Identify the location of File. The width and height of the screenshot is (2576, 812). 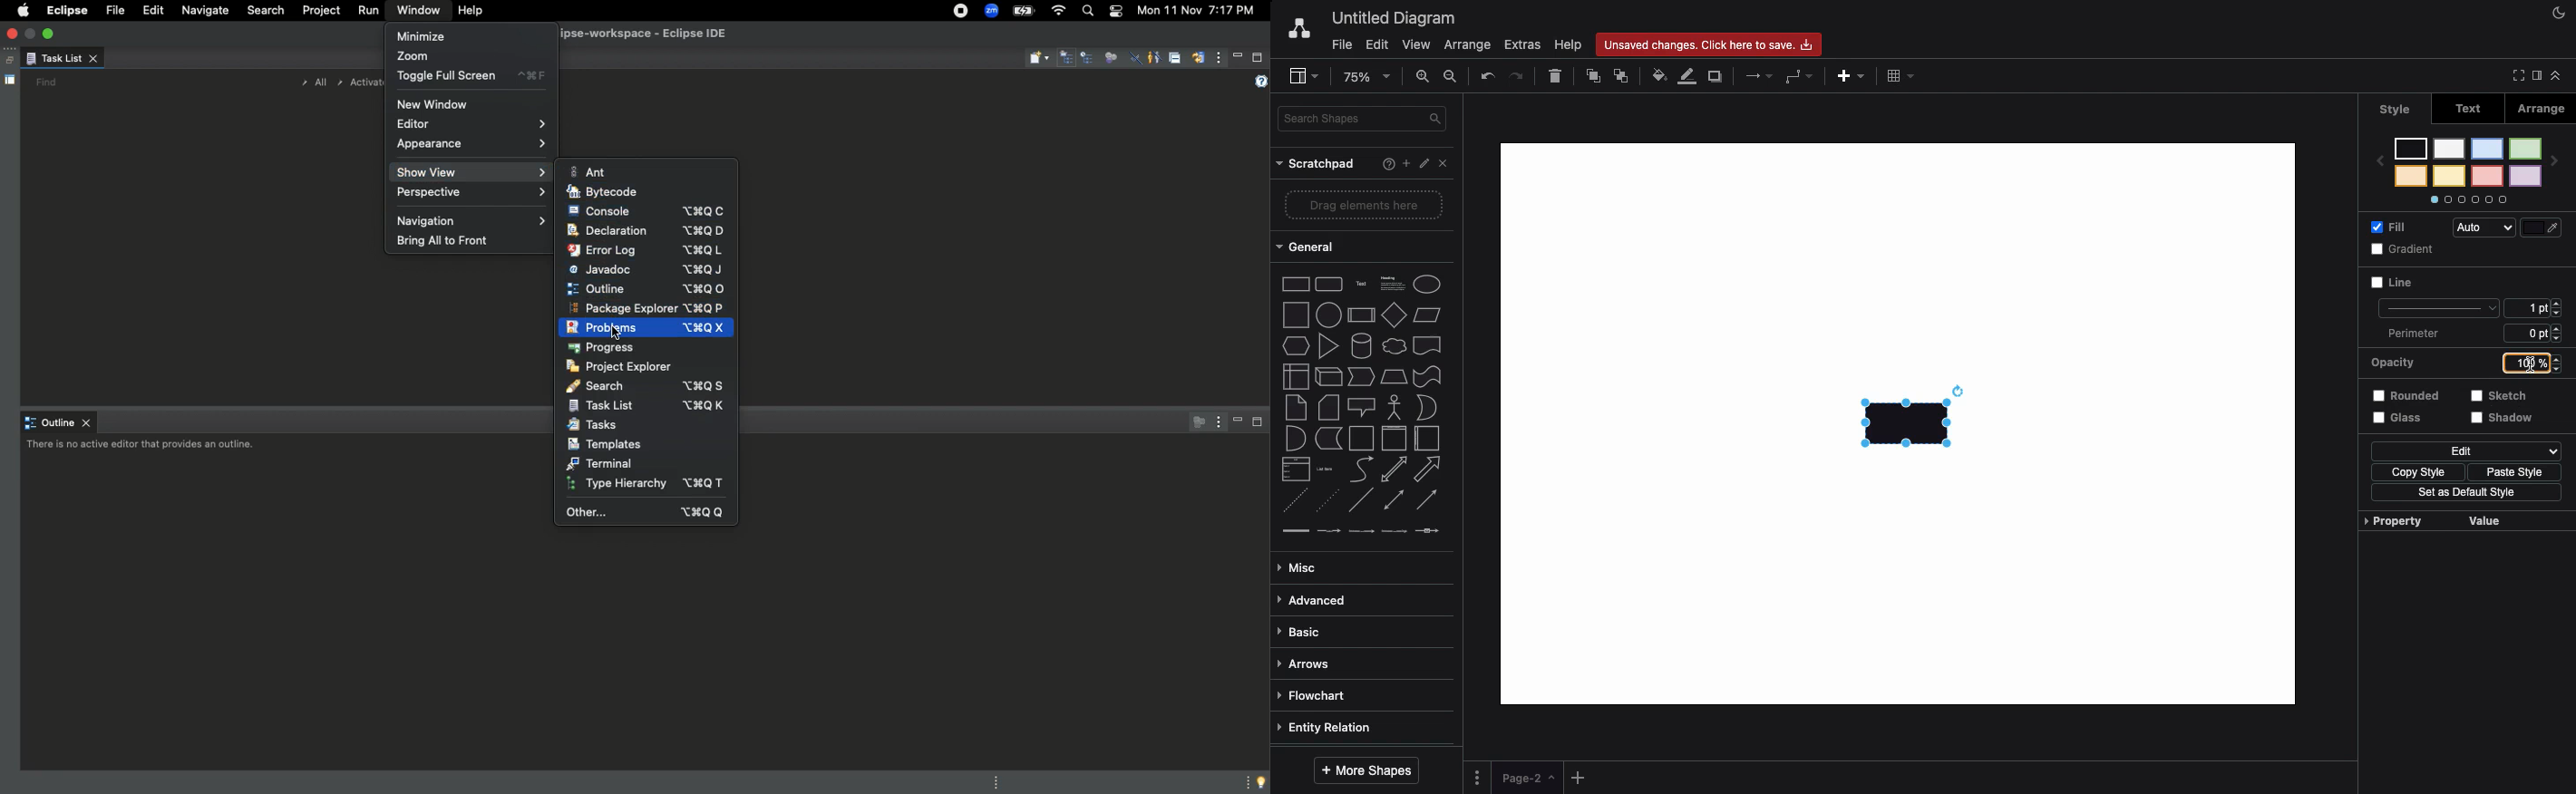
(1339, 44).